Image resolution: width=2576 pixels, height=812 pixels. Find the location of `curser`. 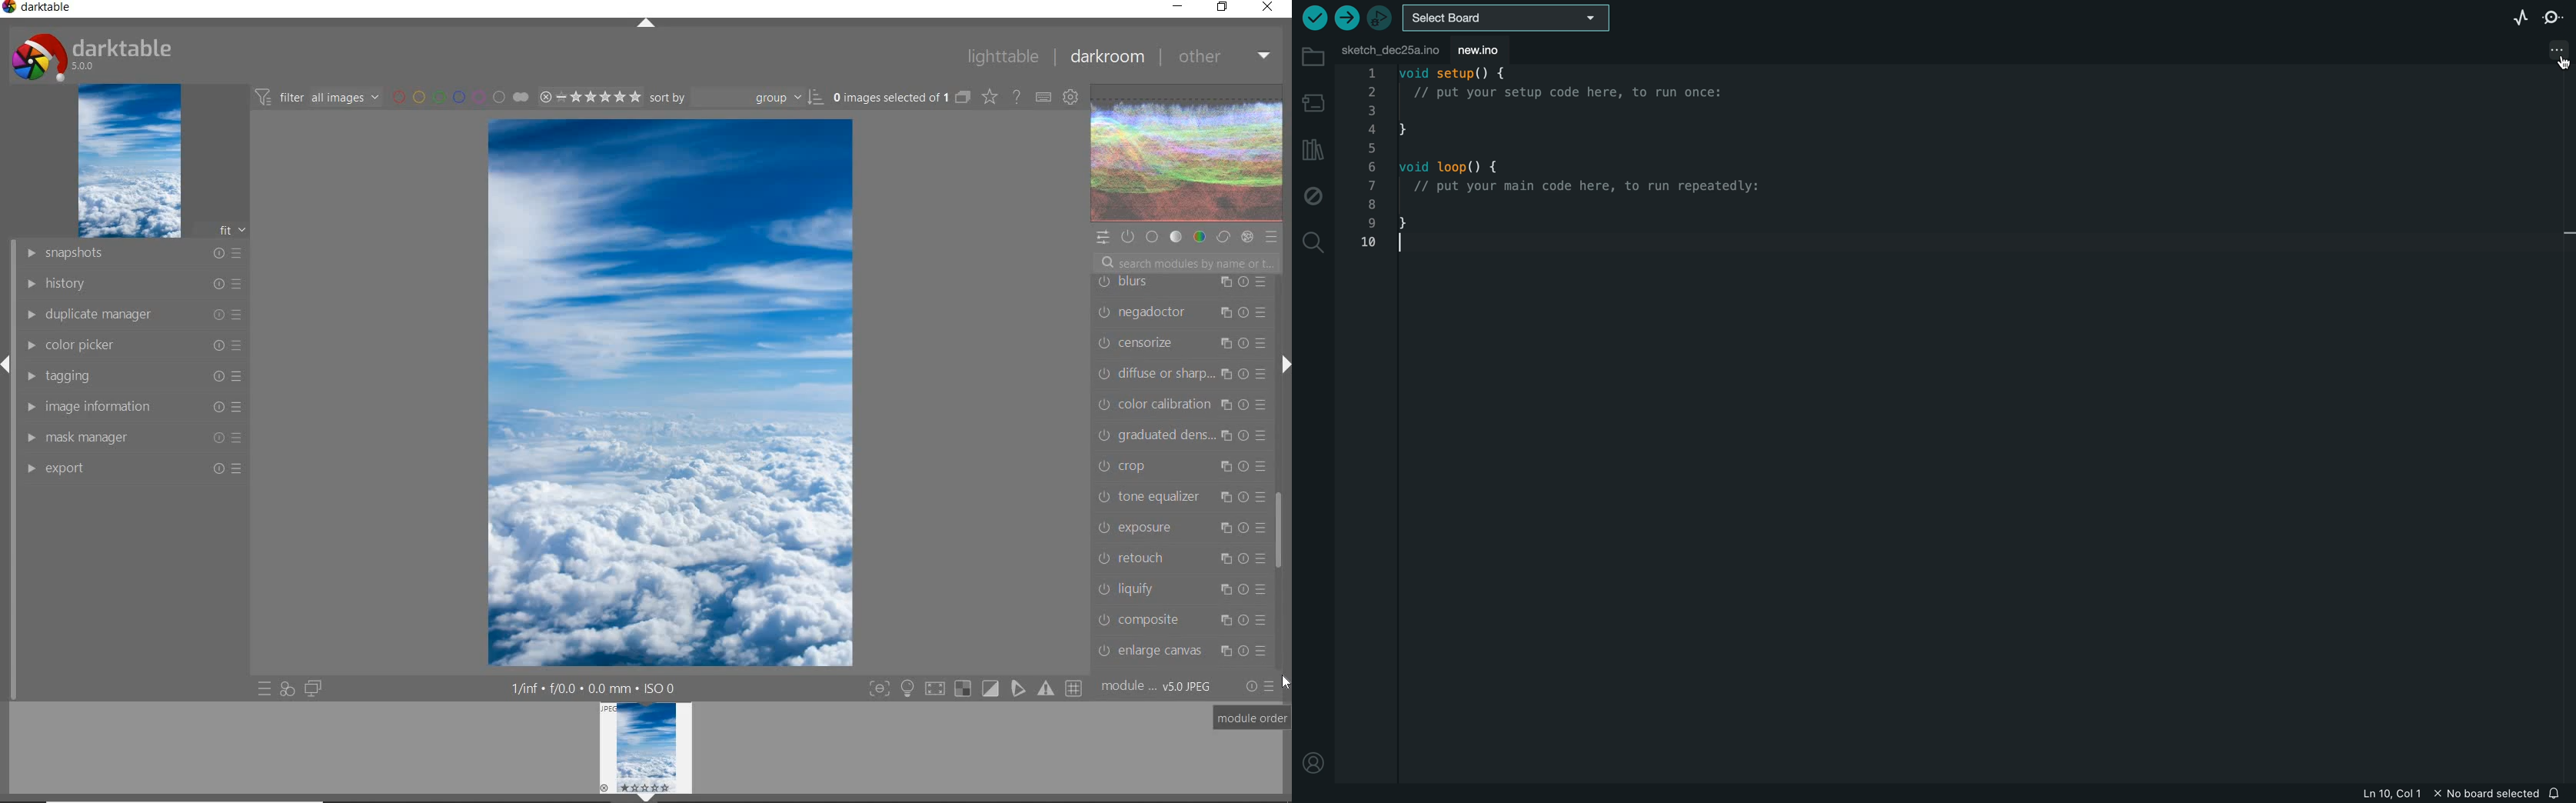

curser is located at coordinates (2558, 63).